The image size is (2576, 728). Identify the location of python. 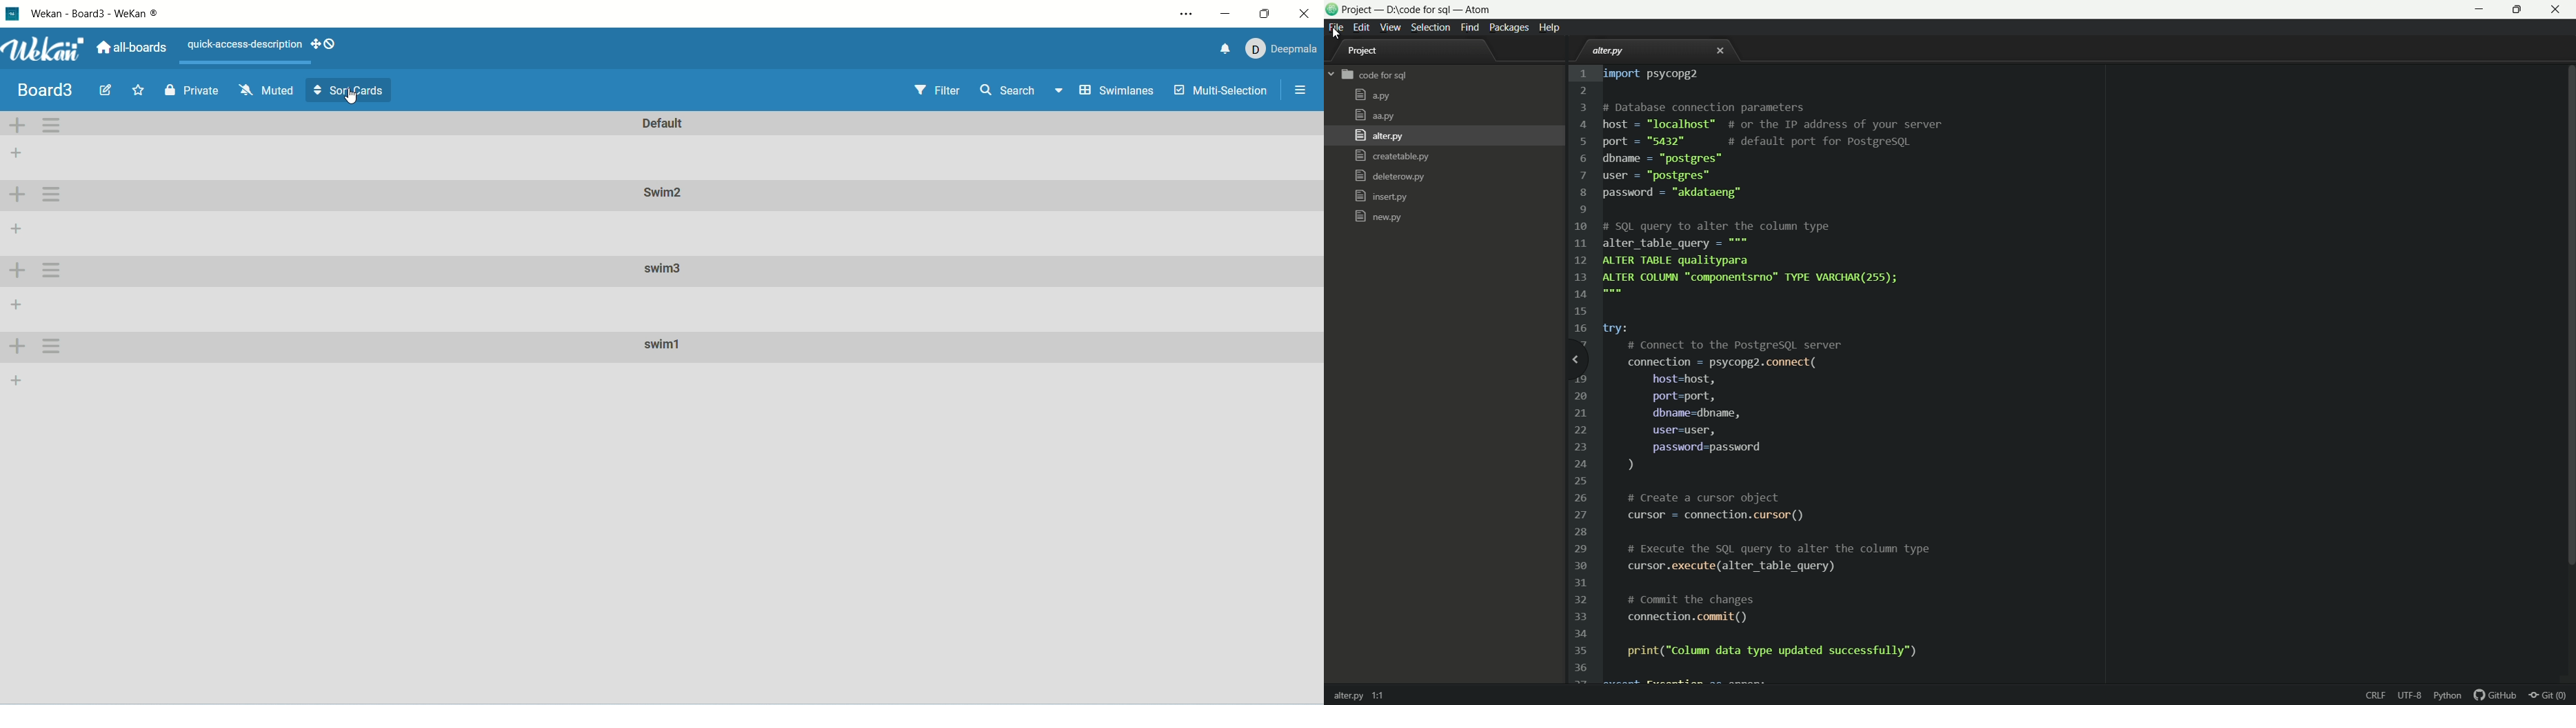
(2449, 696).